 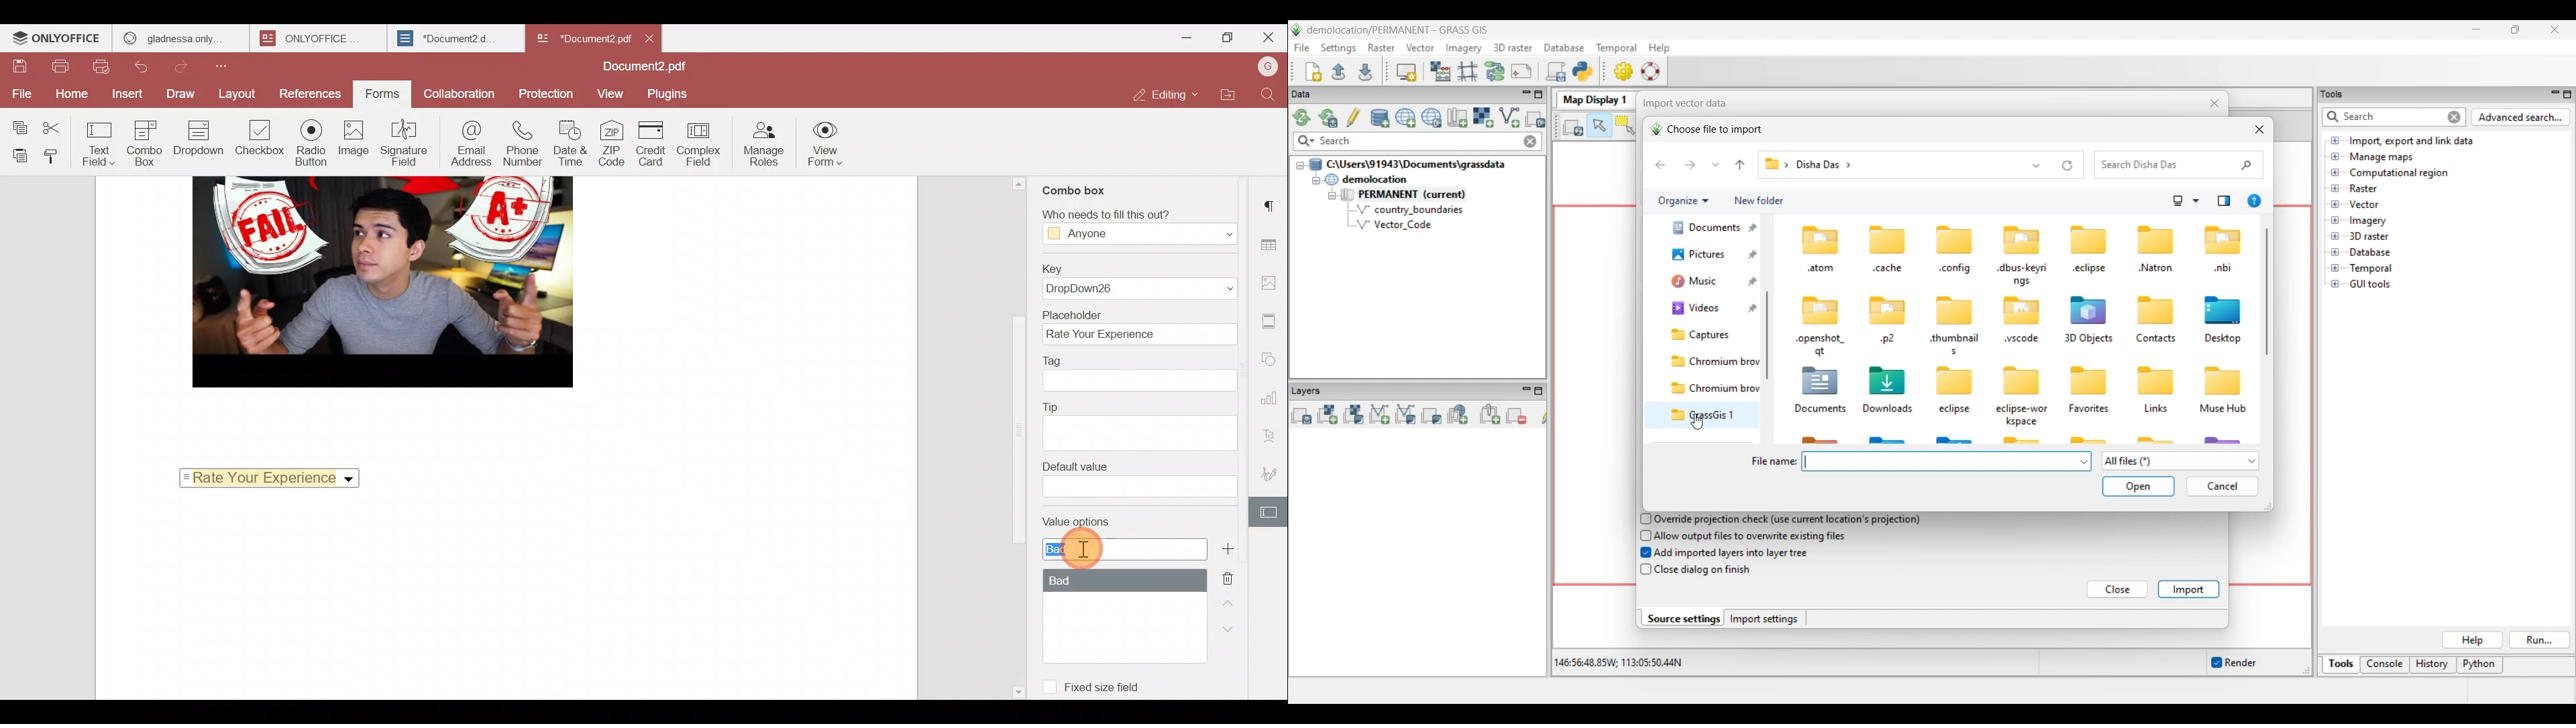 What do you see at coordinates (225, 68) in the screenshot?
I see `Customize quick access toolbar` at bounding box center [225, 68].